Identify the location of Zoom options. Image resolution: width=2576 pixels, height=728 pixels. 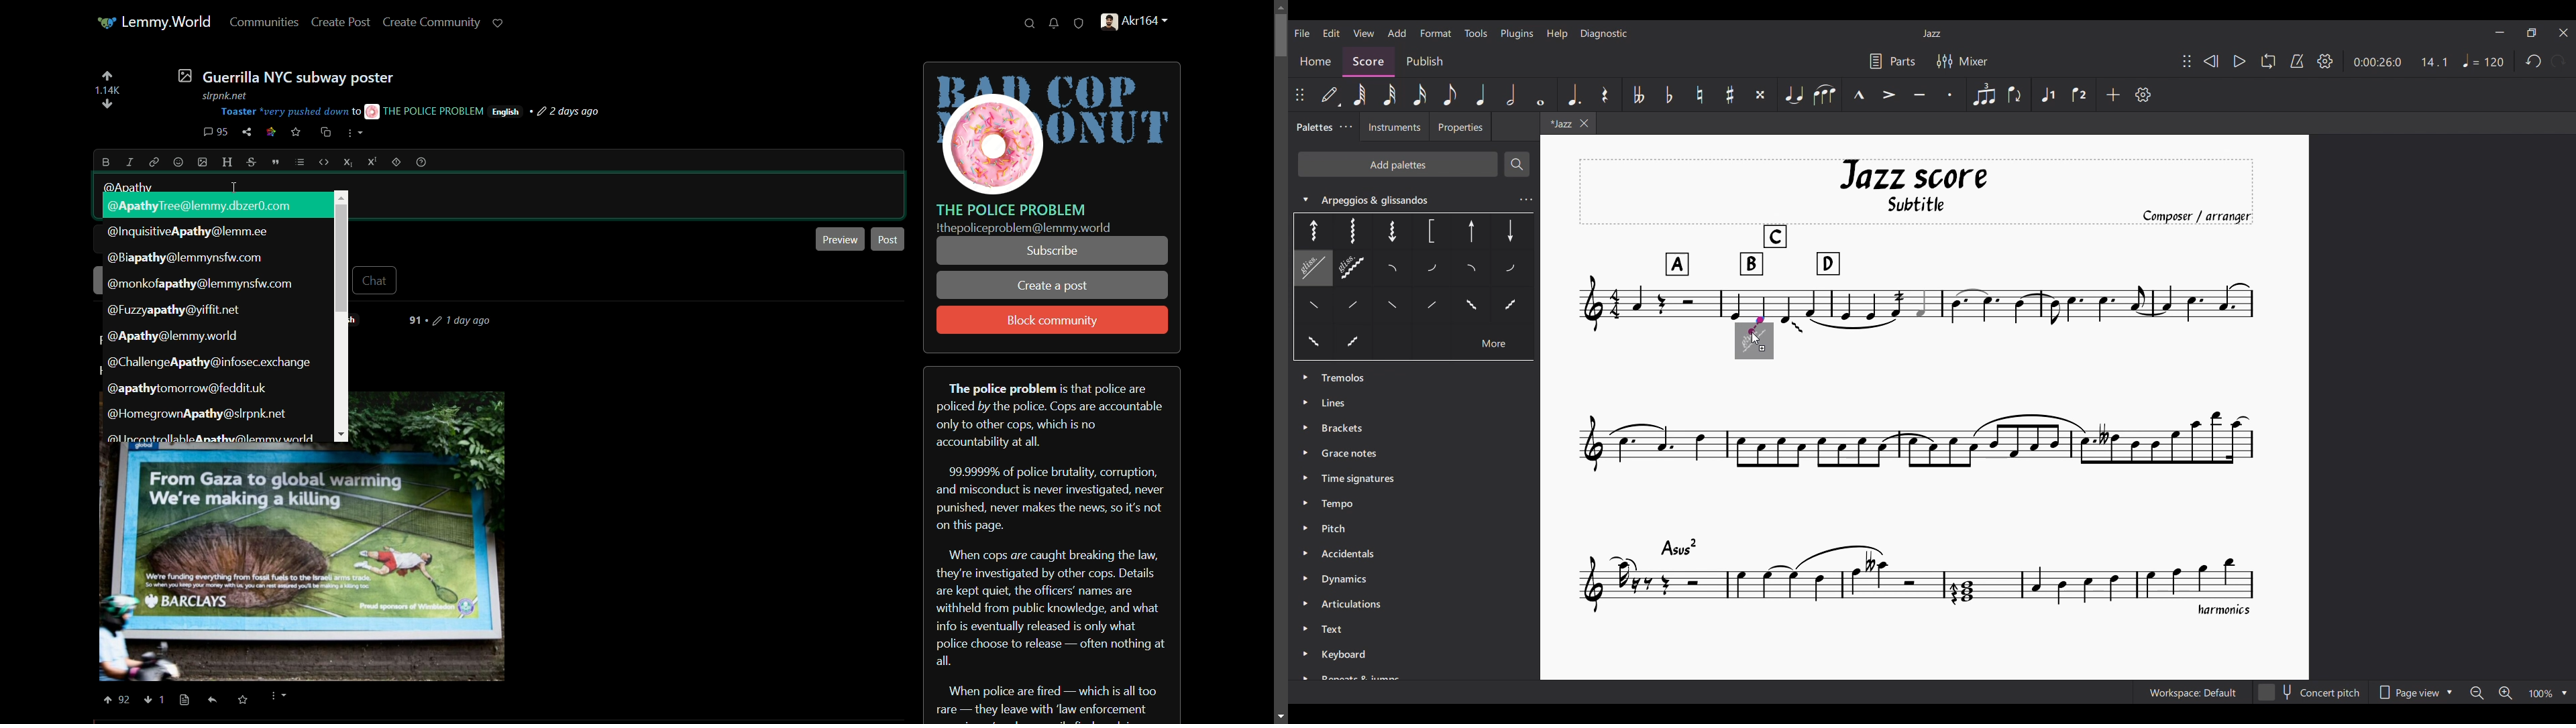
(2518, 692).